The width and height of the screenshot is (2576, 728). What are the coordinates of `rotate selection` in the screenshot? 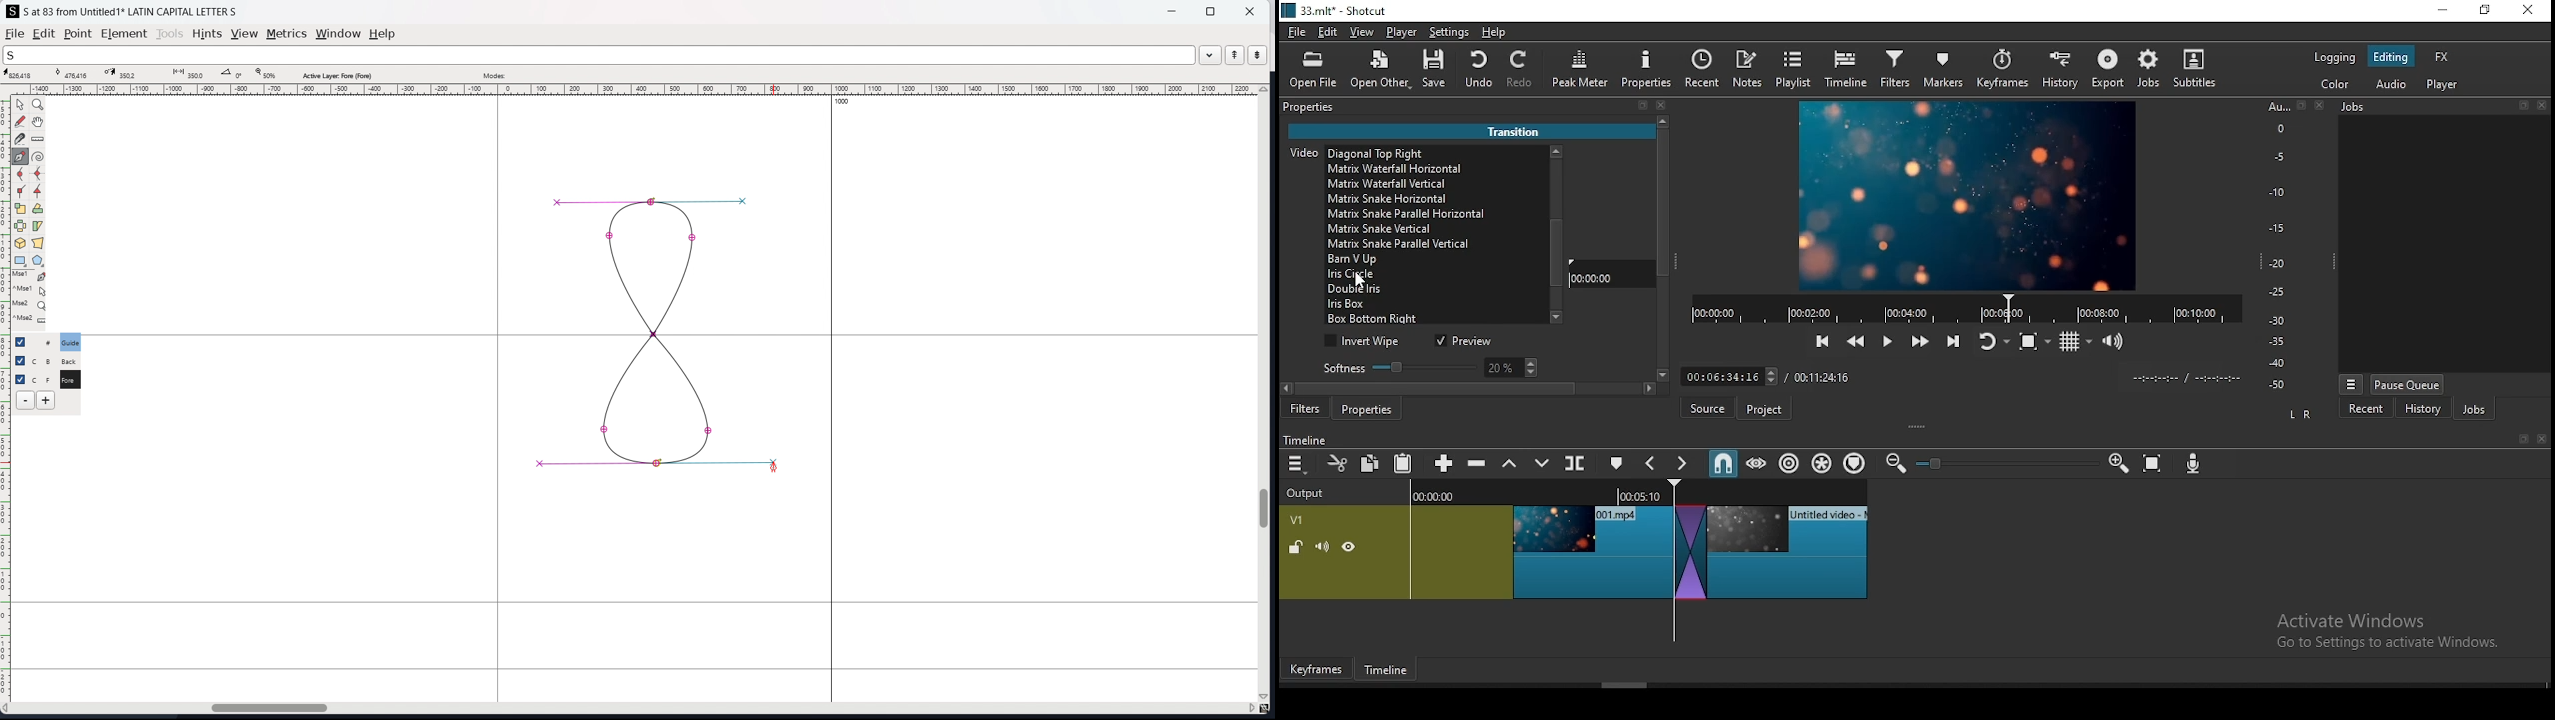 It's located at (38, 209).